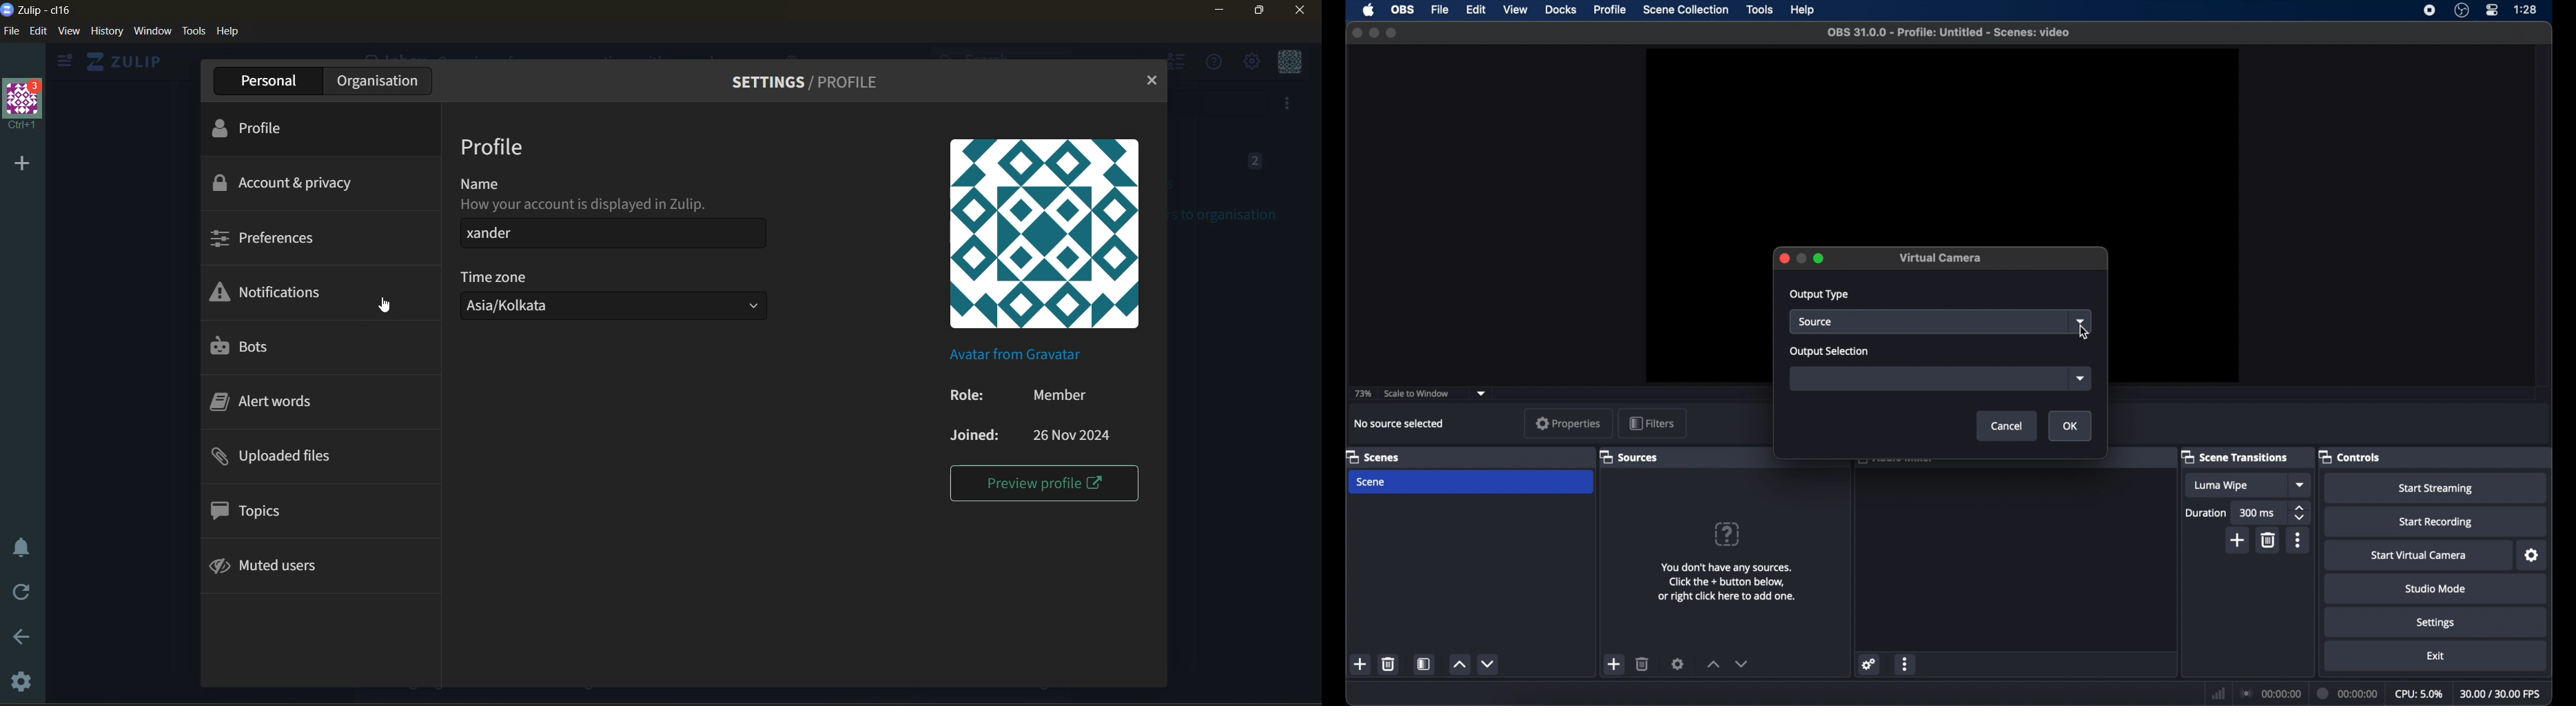  I want to click on cancel, so click(2007, 426).